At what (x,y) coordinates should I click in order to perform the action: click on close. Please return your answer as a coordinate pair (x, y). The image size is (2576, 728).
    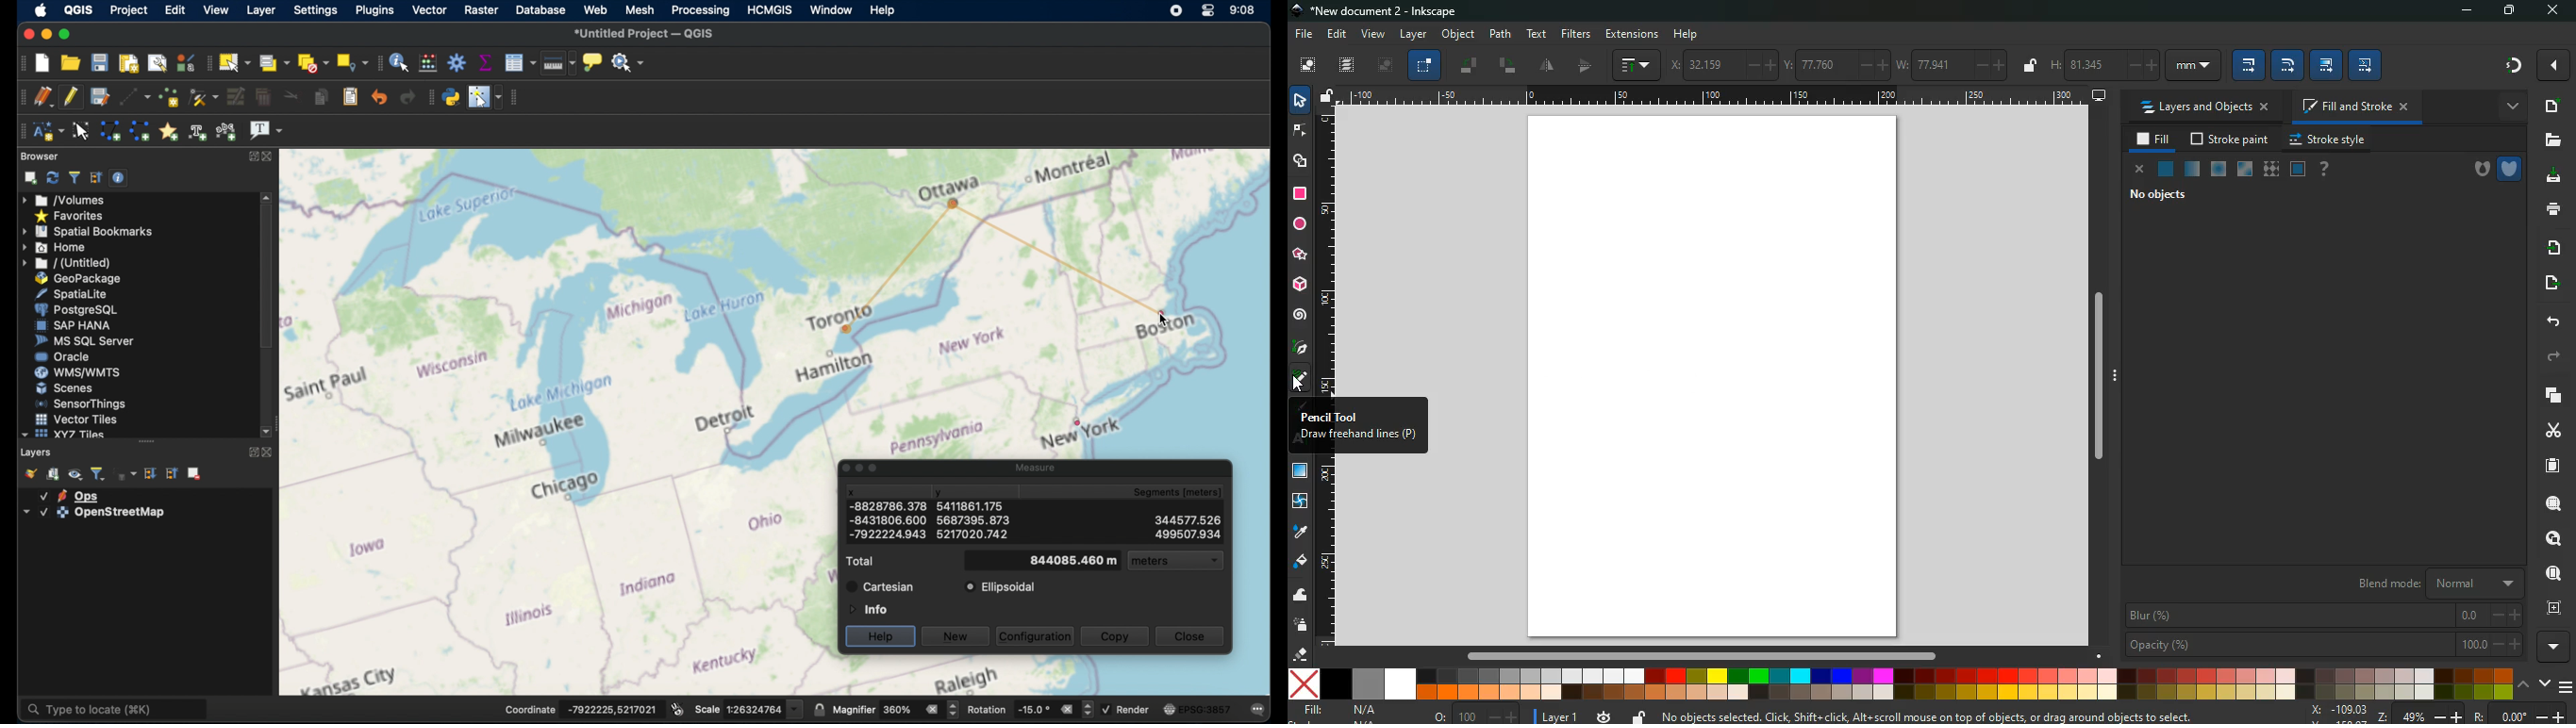
    Looking at the image, I should click on (28, 32).